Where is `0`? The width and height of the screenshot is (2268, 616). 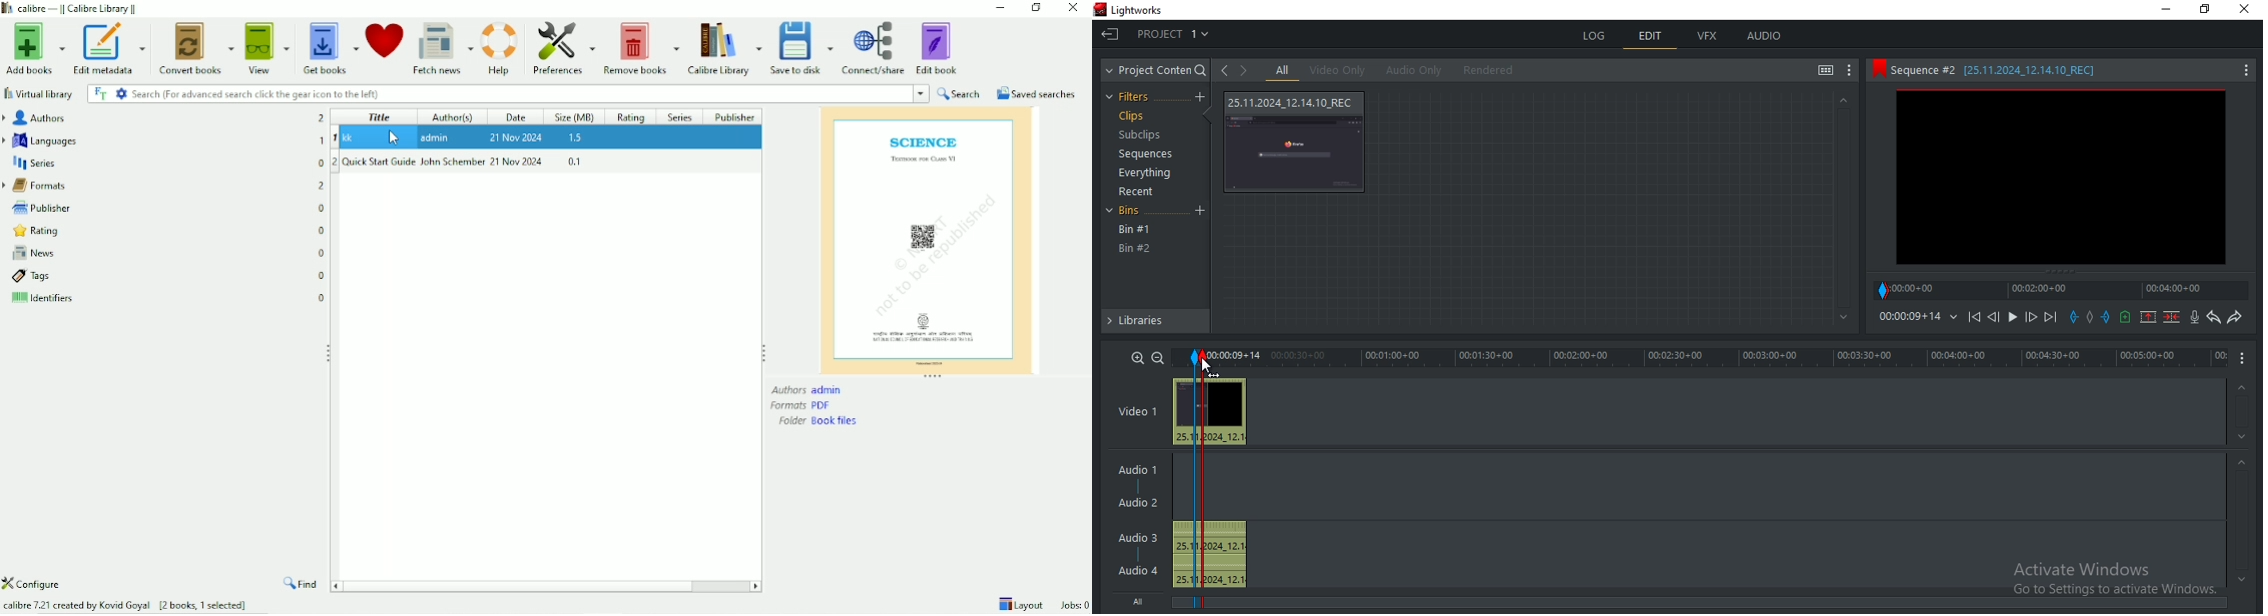
0 is located at coordinates (322, 296).